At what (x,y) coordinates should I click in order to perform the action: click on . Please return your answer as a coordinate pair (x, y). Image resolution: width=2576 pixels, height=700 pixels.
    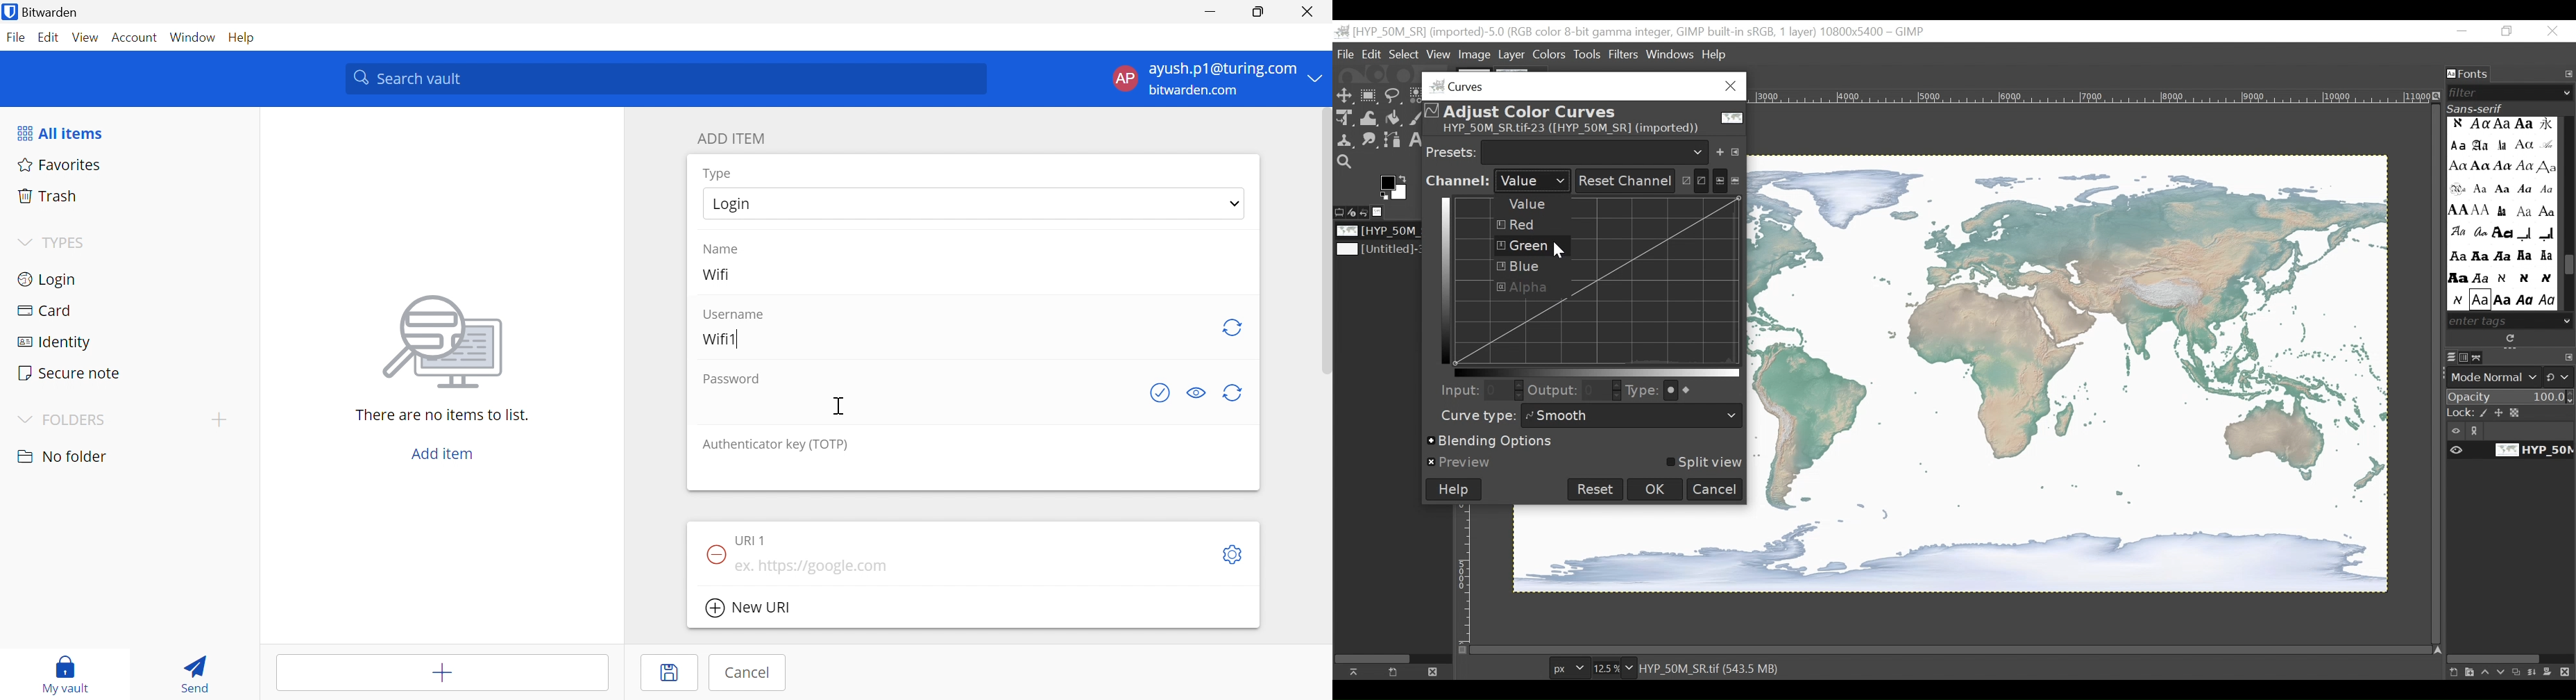
    Looking at the image, I should click on (1512, 55).